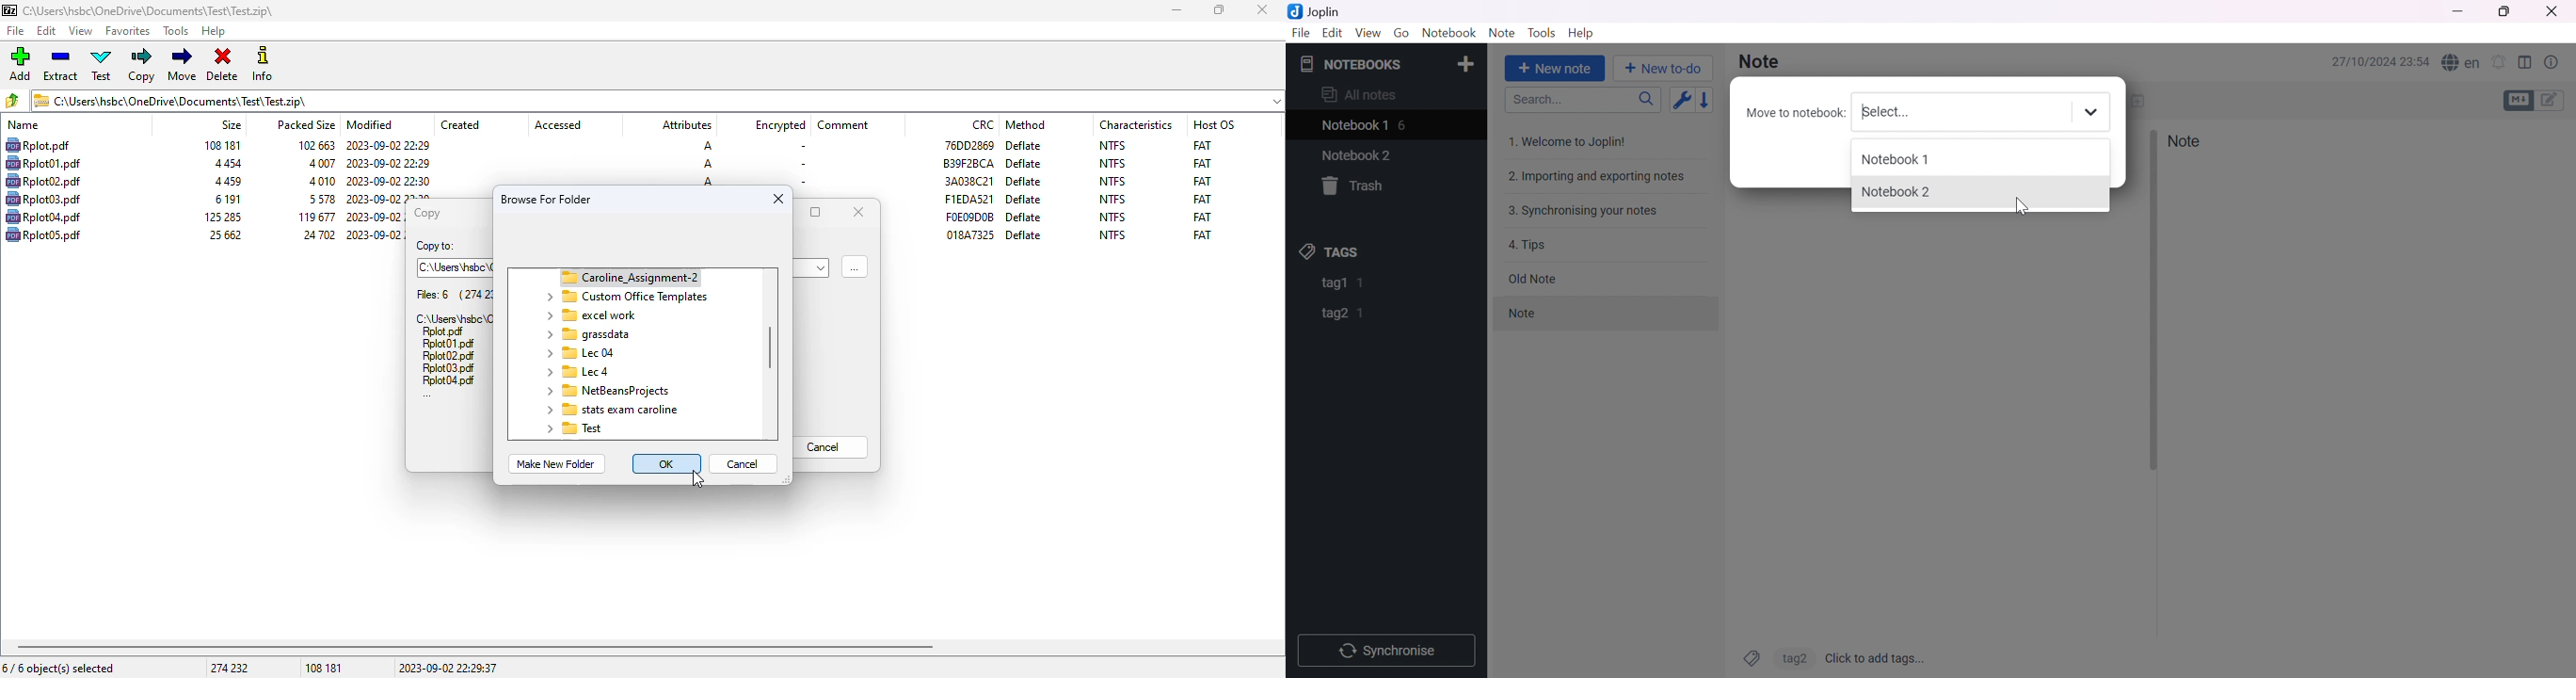  What do you see at coordinates (324, 669) in the screenshot?
I see `108 181` at bounding box center [324, 669].